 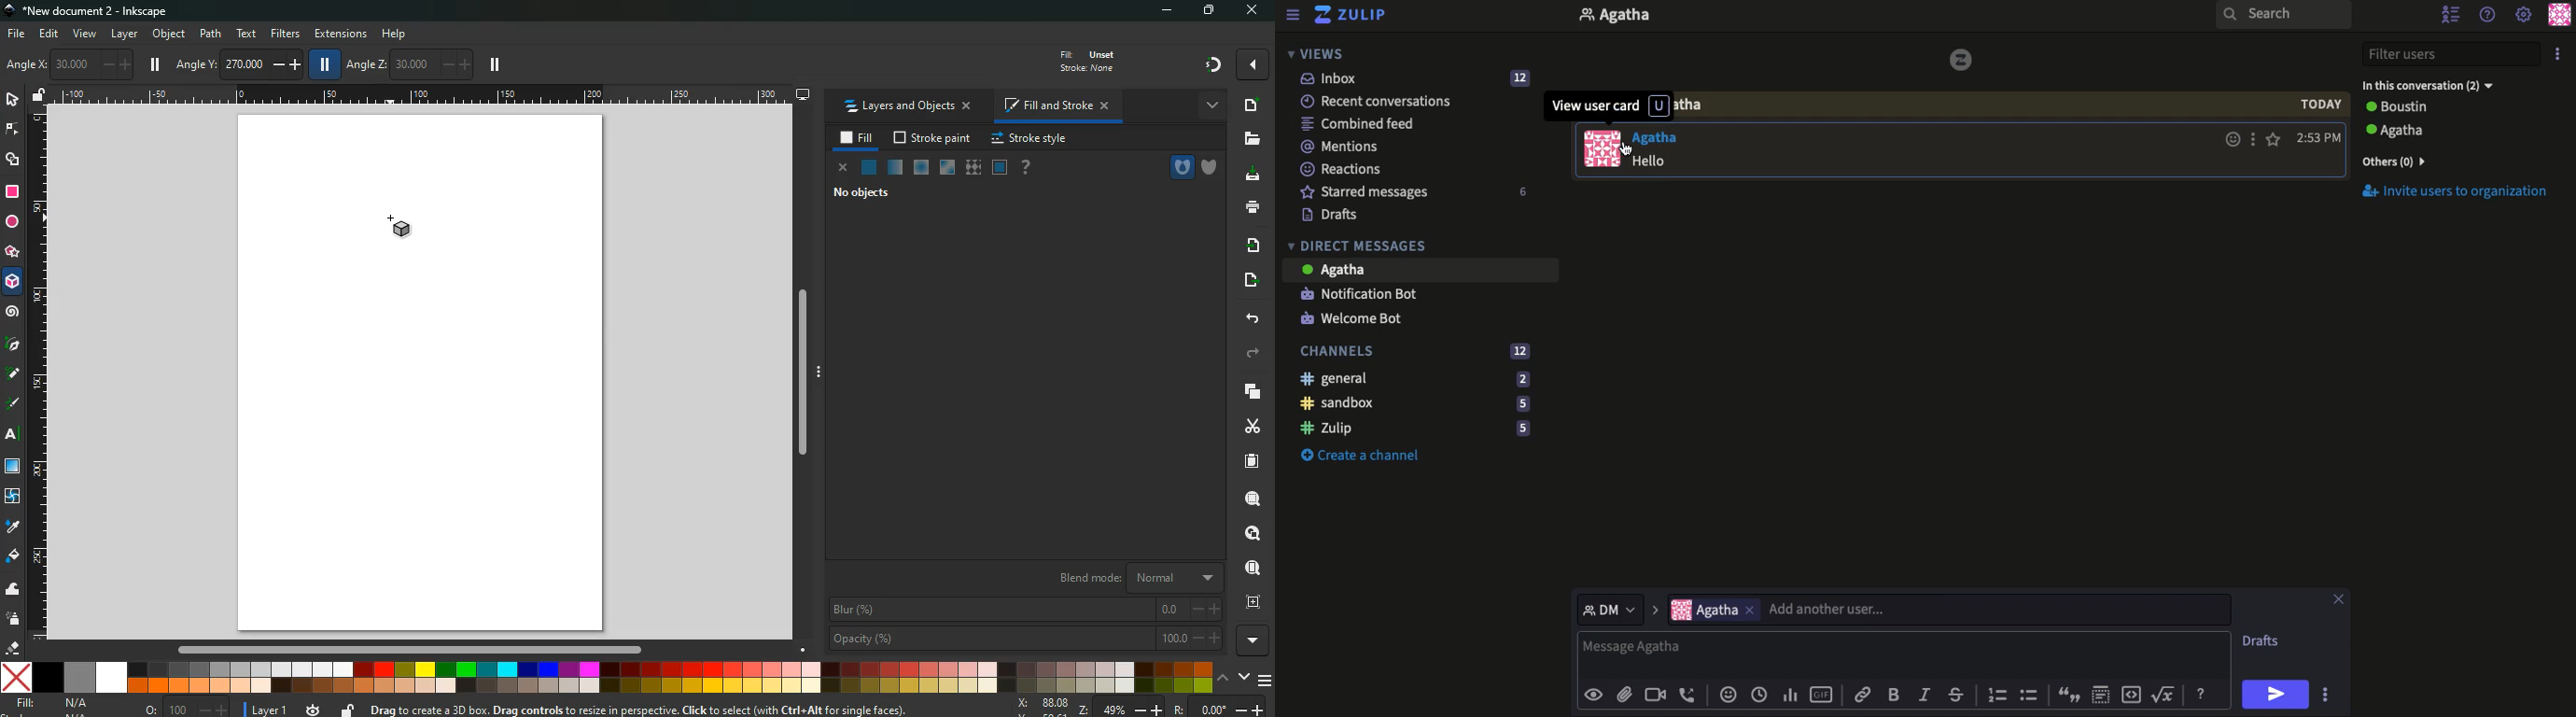 I want to click on Filter users, so click(x=2453, y=53).